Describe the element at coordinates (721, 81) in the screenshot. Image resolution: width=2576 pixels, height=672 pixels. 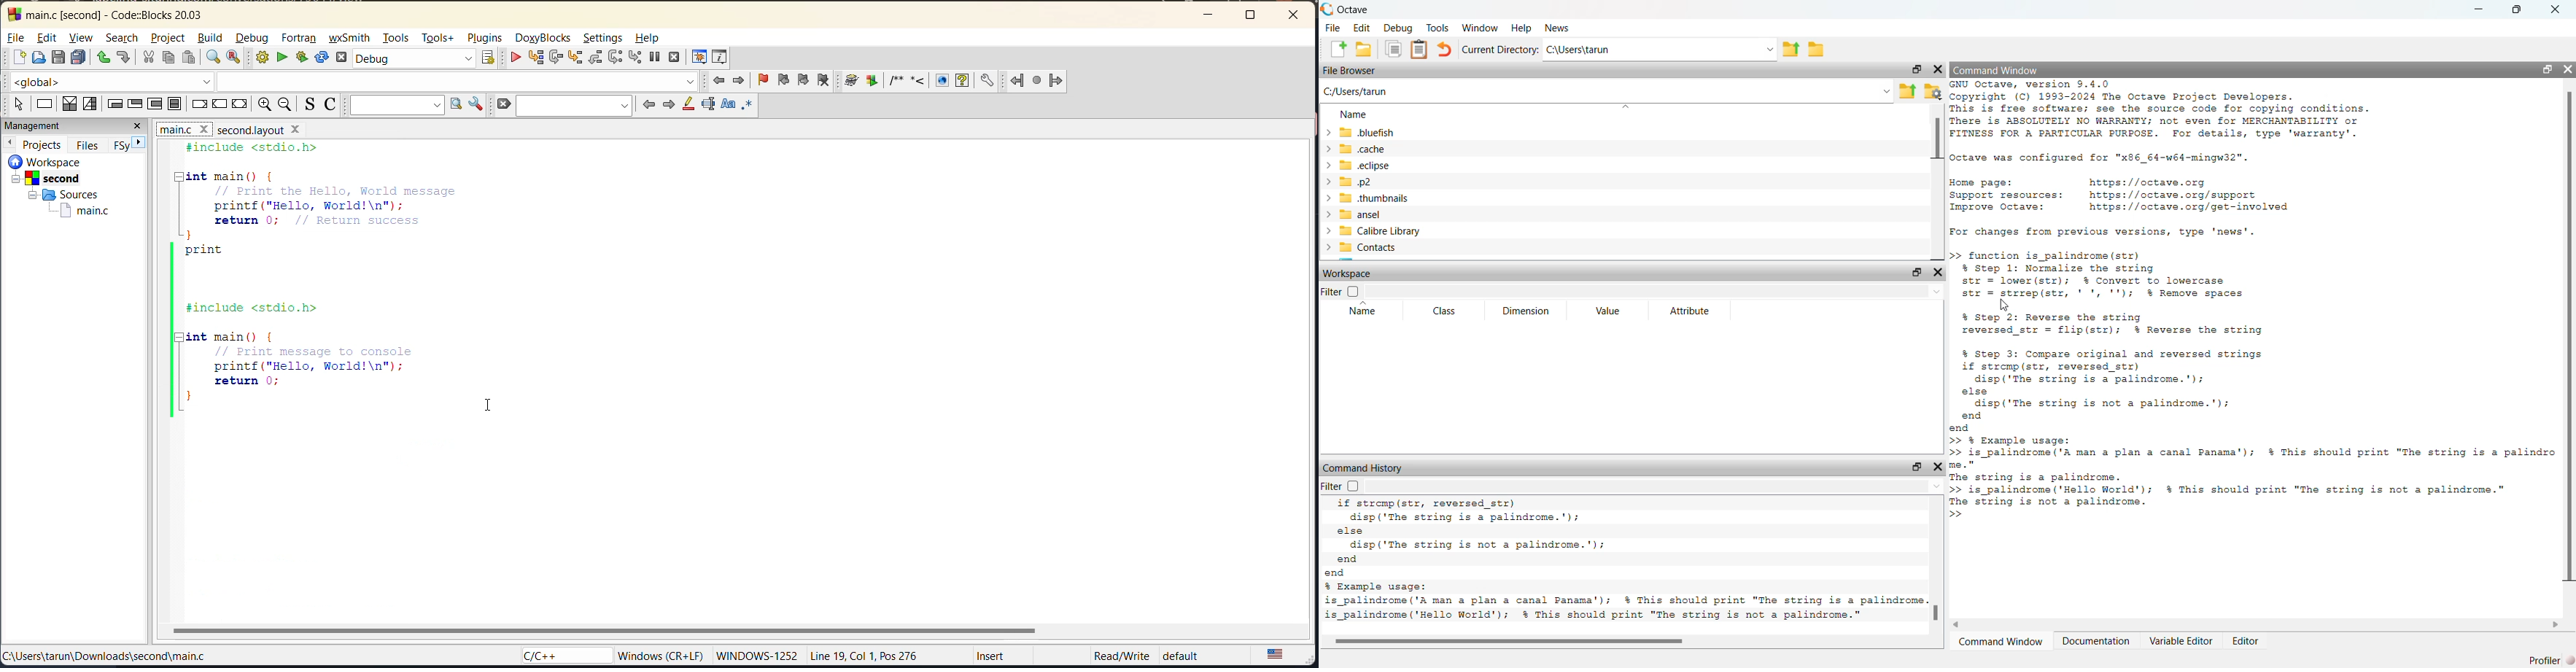
I see `jump back` at that location.